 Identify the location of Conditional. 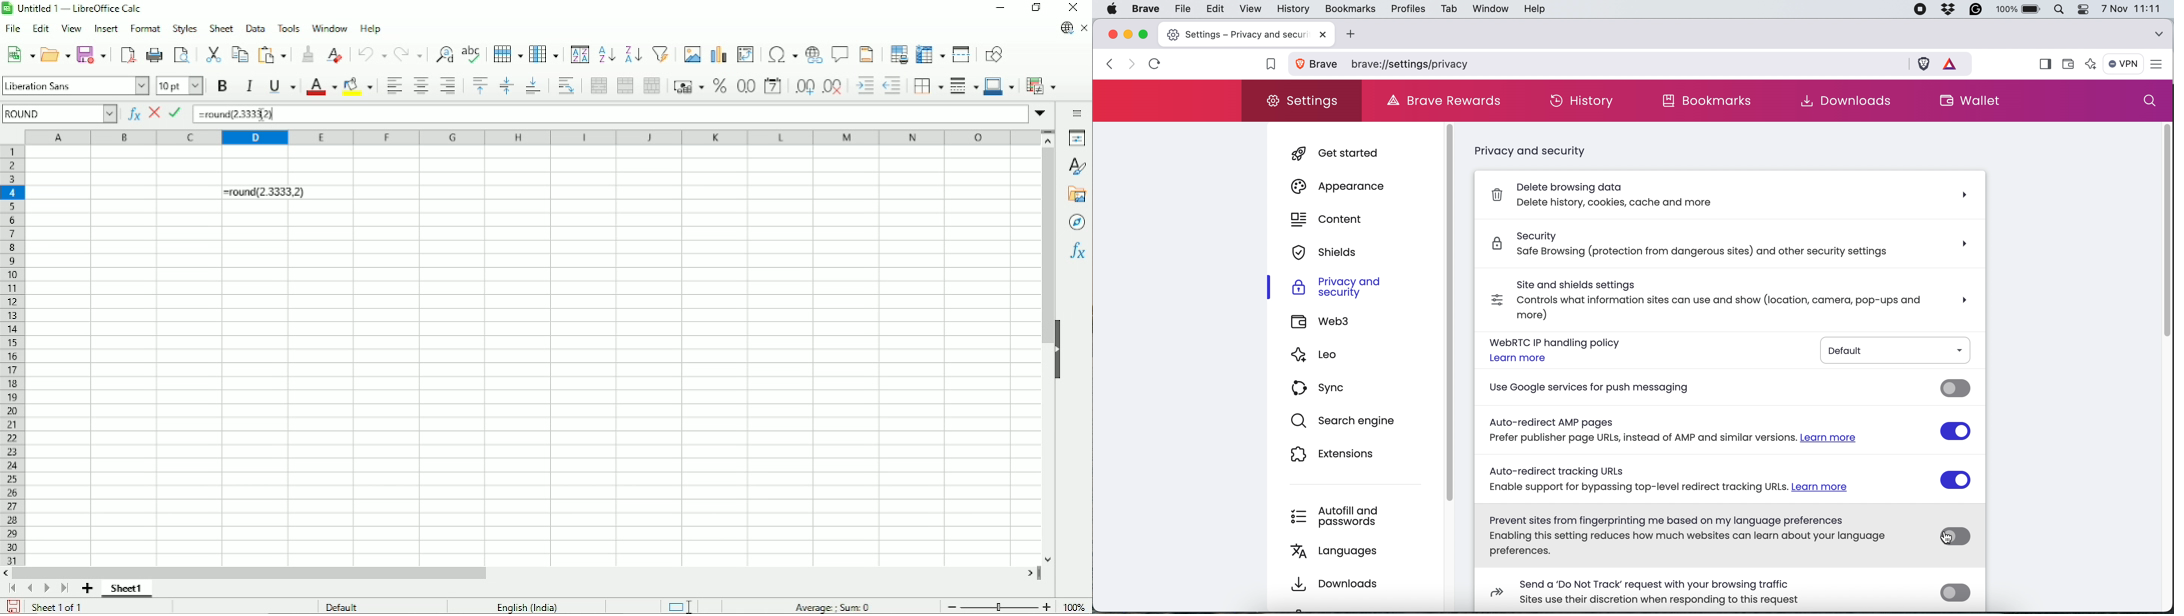
(1044, 86).